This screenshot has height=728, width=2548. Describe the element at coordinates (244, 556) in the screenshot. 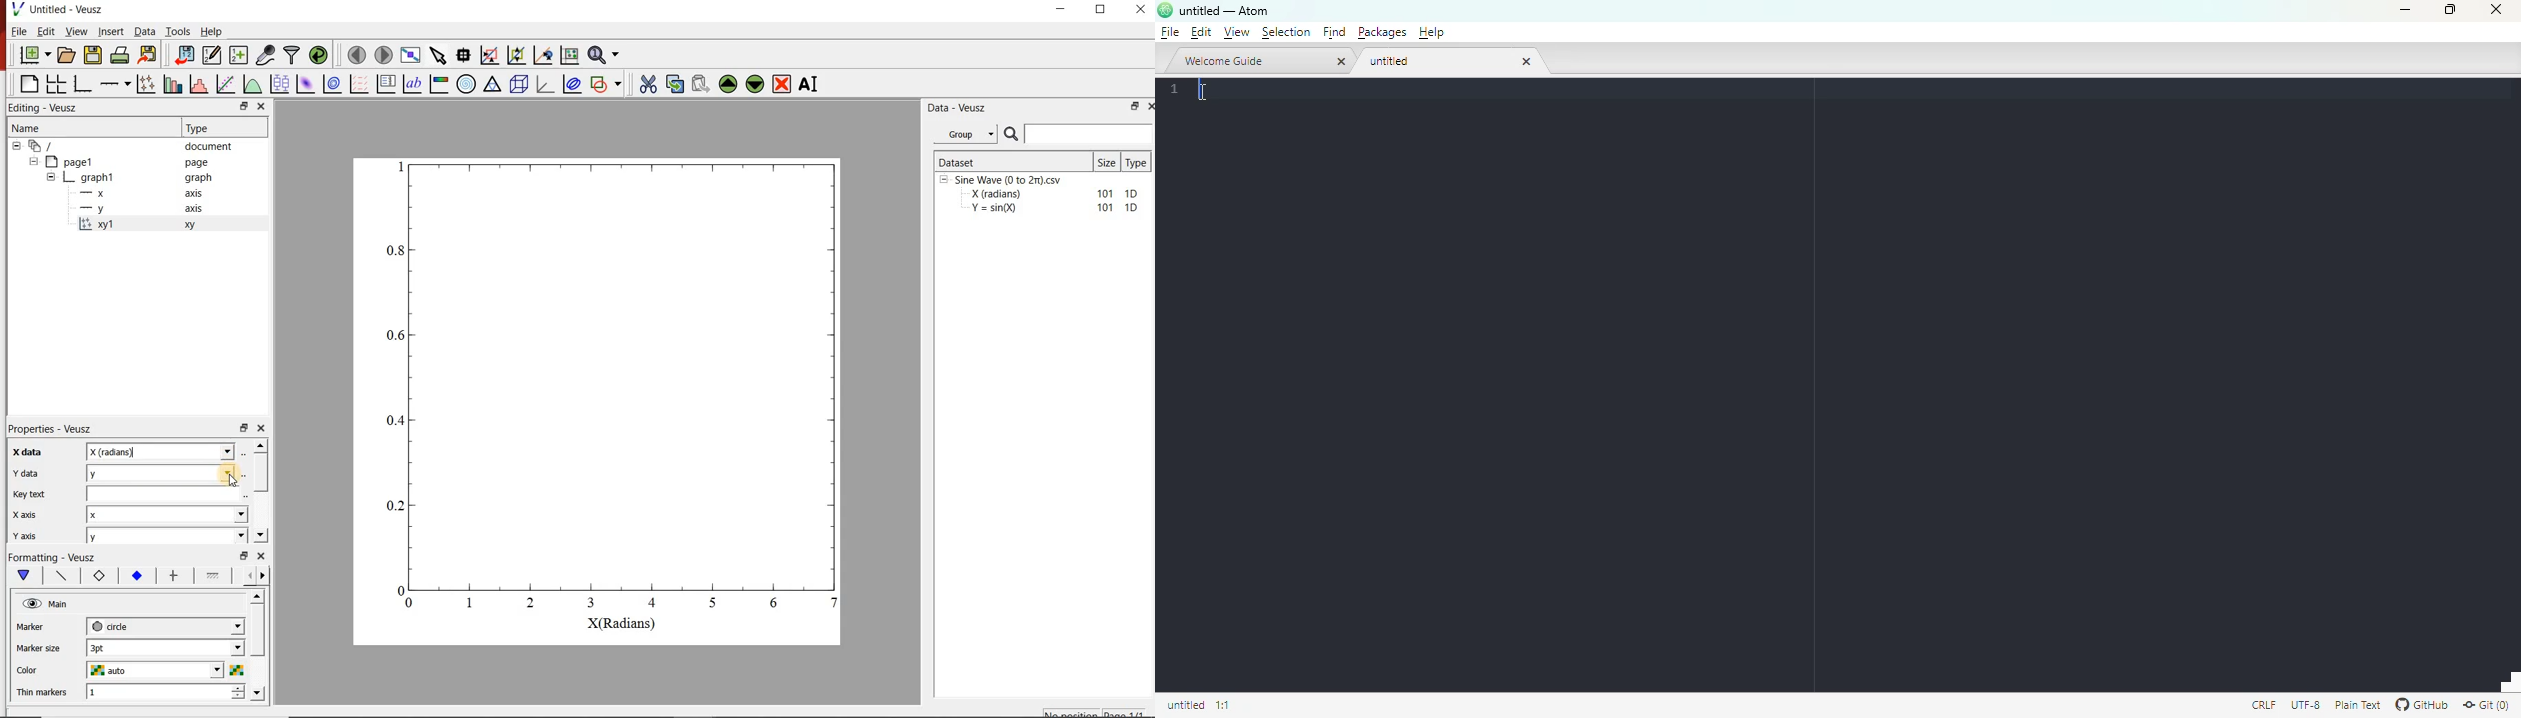

I see `Min/Max` at that location.